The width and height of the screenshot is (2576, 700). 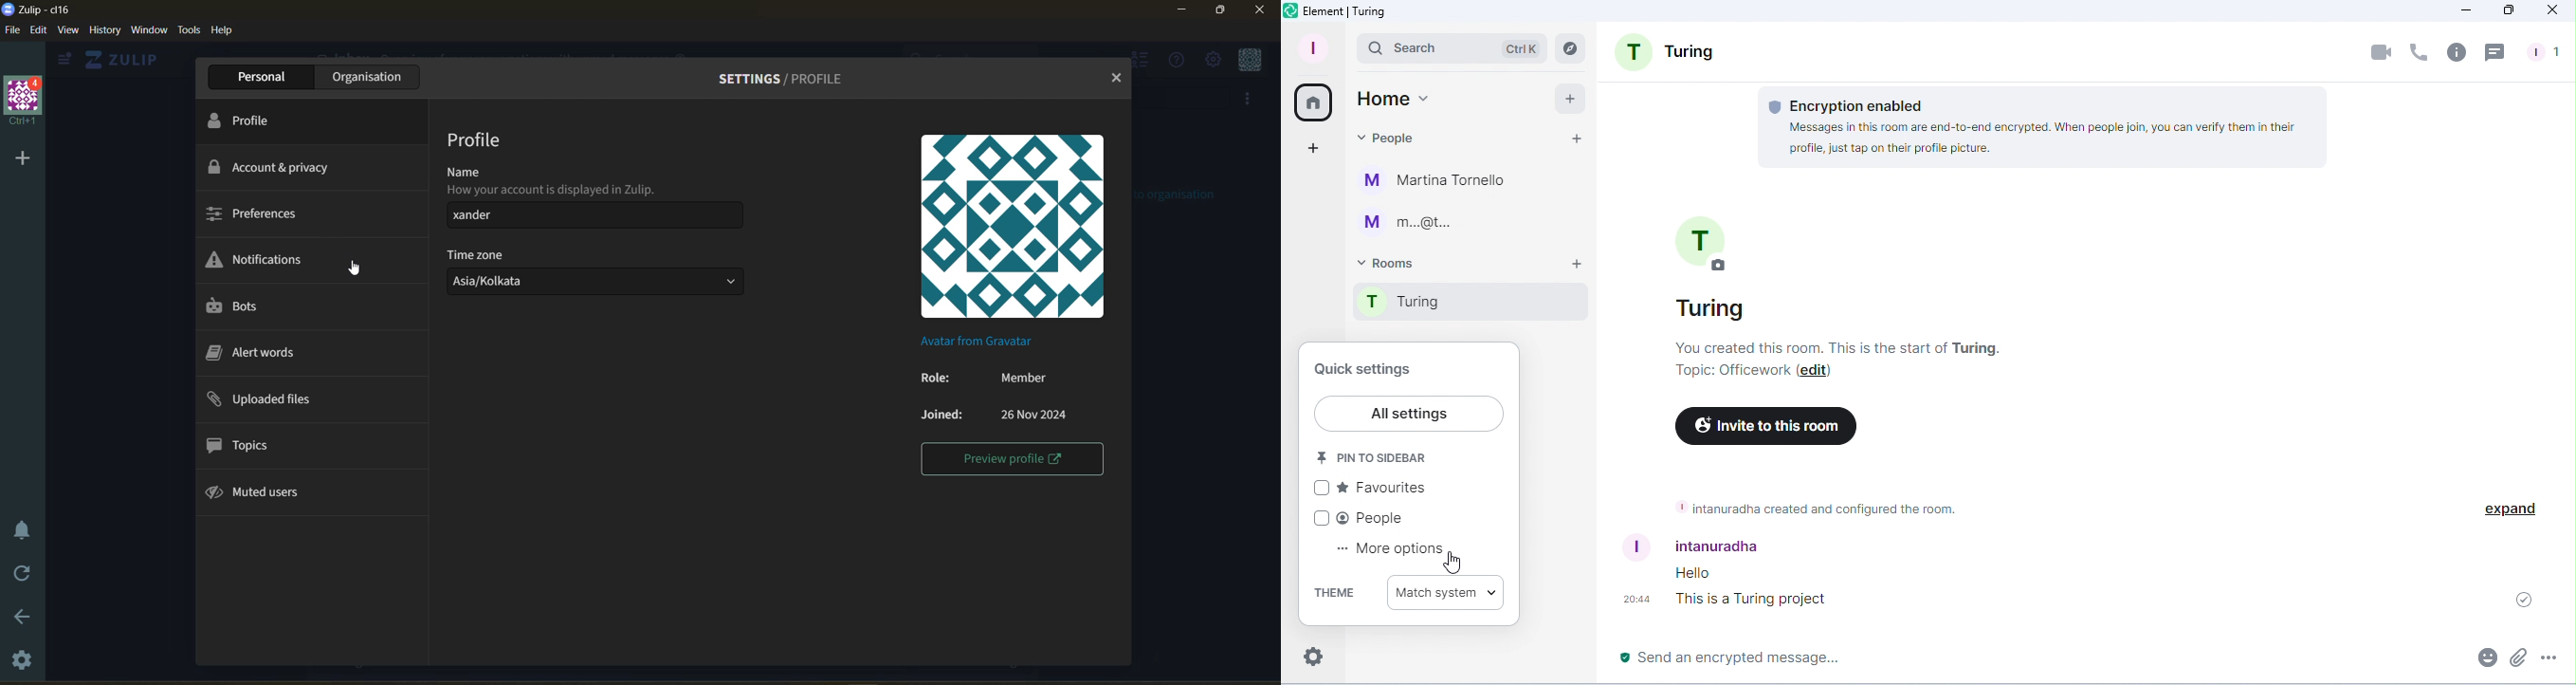 What do you see at coordinates (245, 306) in the screenshot?
I see `bots` at bounding box center [245, 306].